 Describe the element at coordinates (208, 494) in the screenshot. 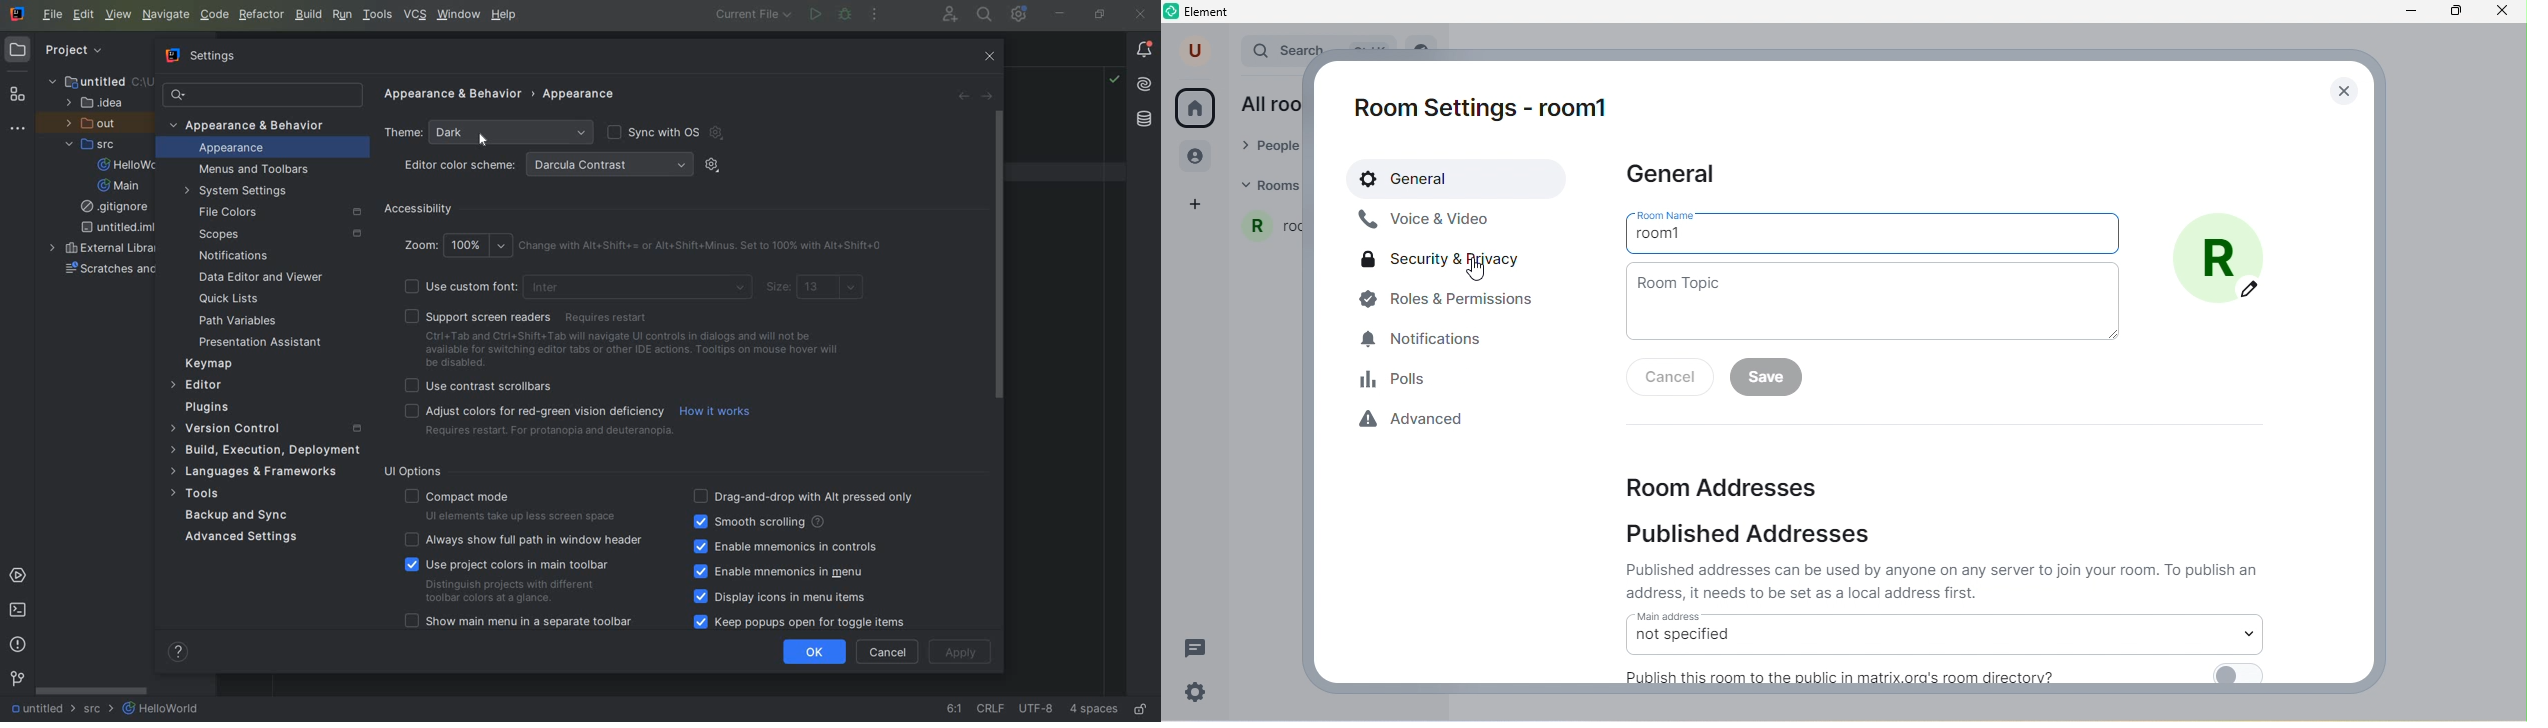

I see `TOOLS` at that location.